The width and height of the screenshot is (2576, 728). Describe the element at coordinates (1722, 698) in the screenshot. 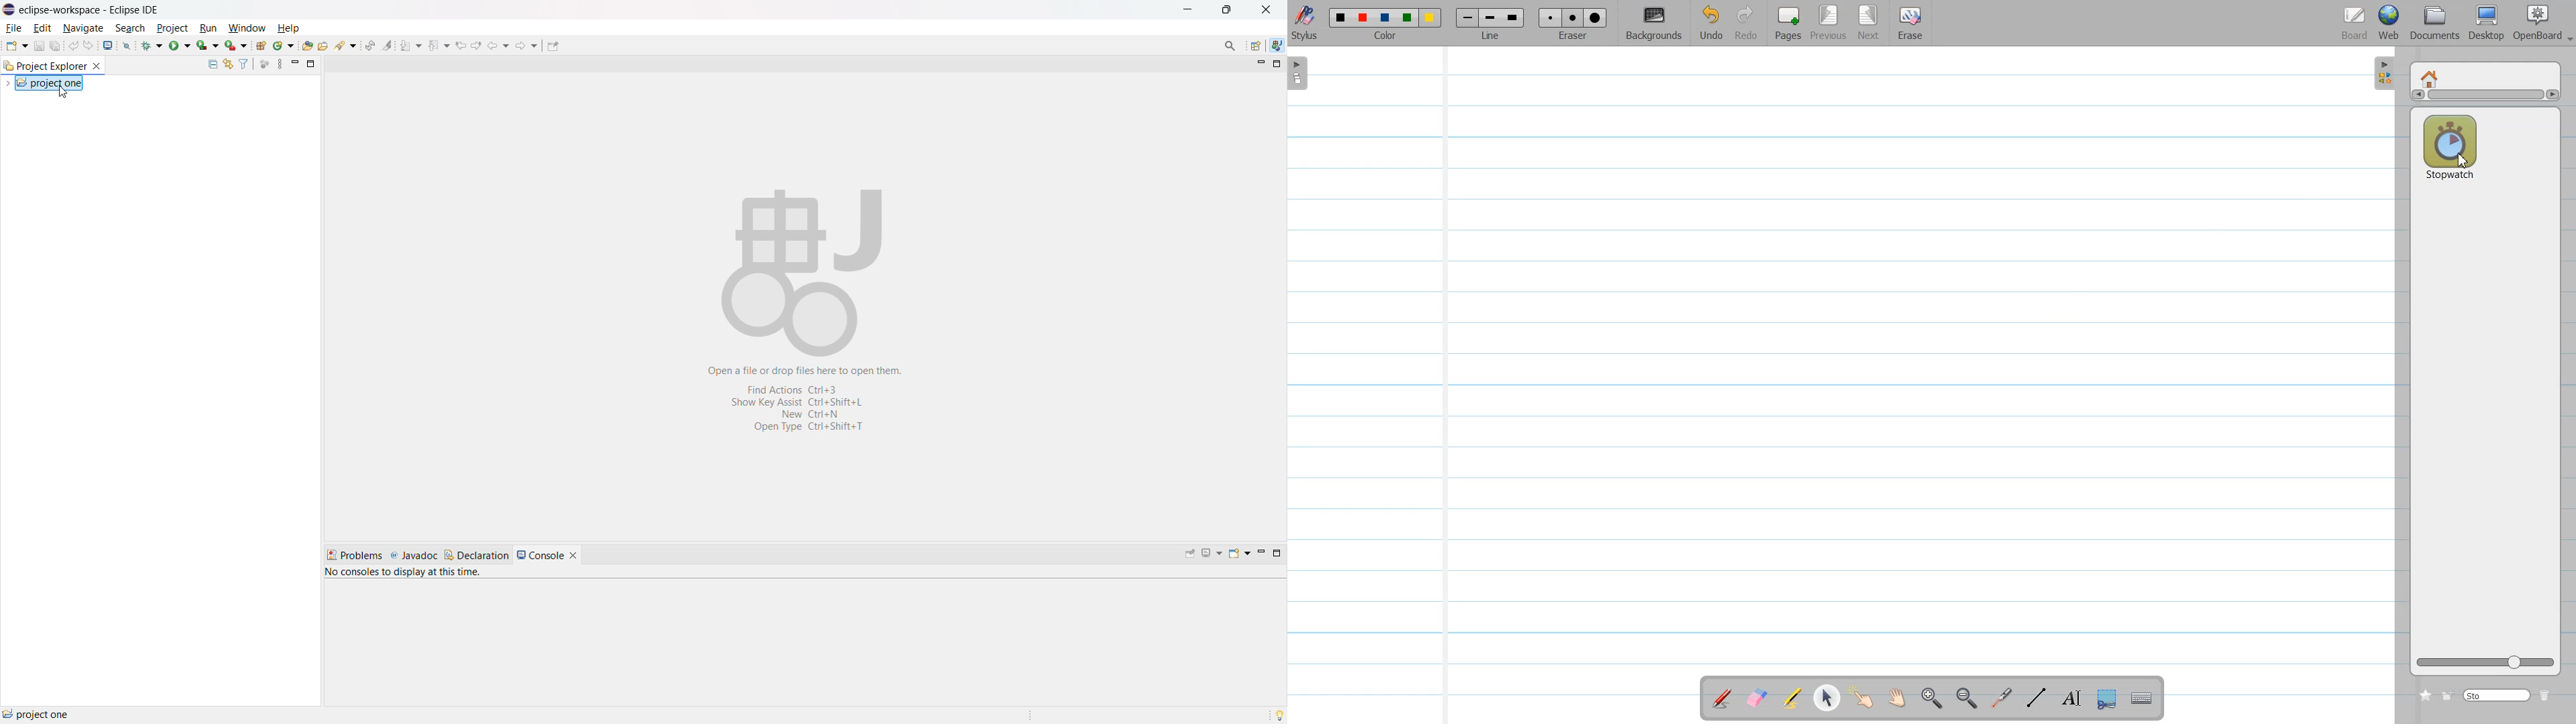

I see `Annotate a Document ` at that location.